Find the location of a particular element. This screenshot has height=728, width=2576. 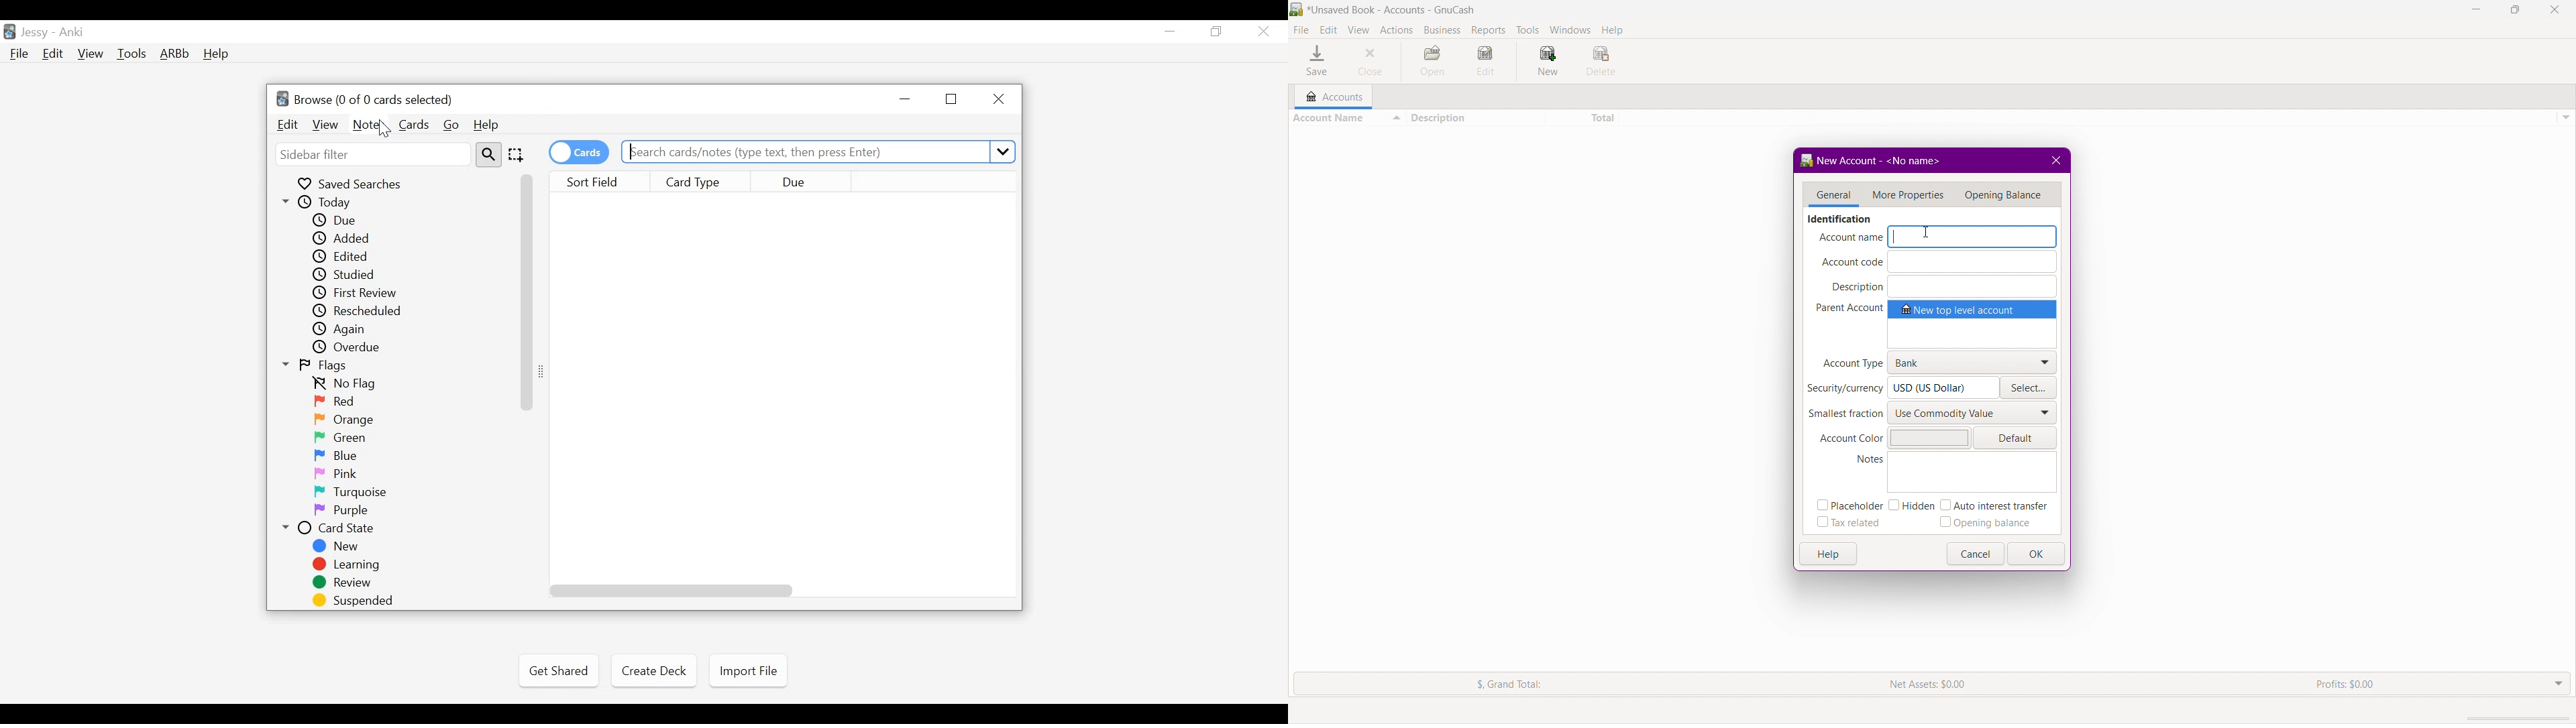

Cursor is located at coordinates (384, 129).